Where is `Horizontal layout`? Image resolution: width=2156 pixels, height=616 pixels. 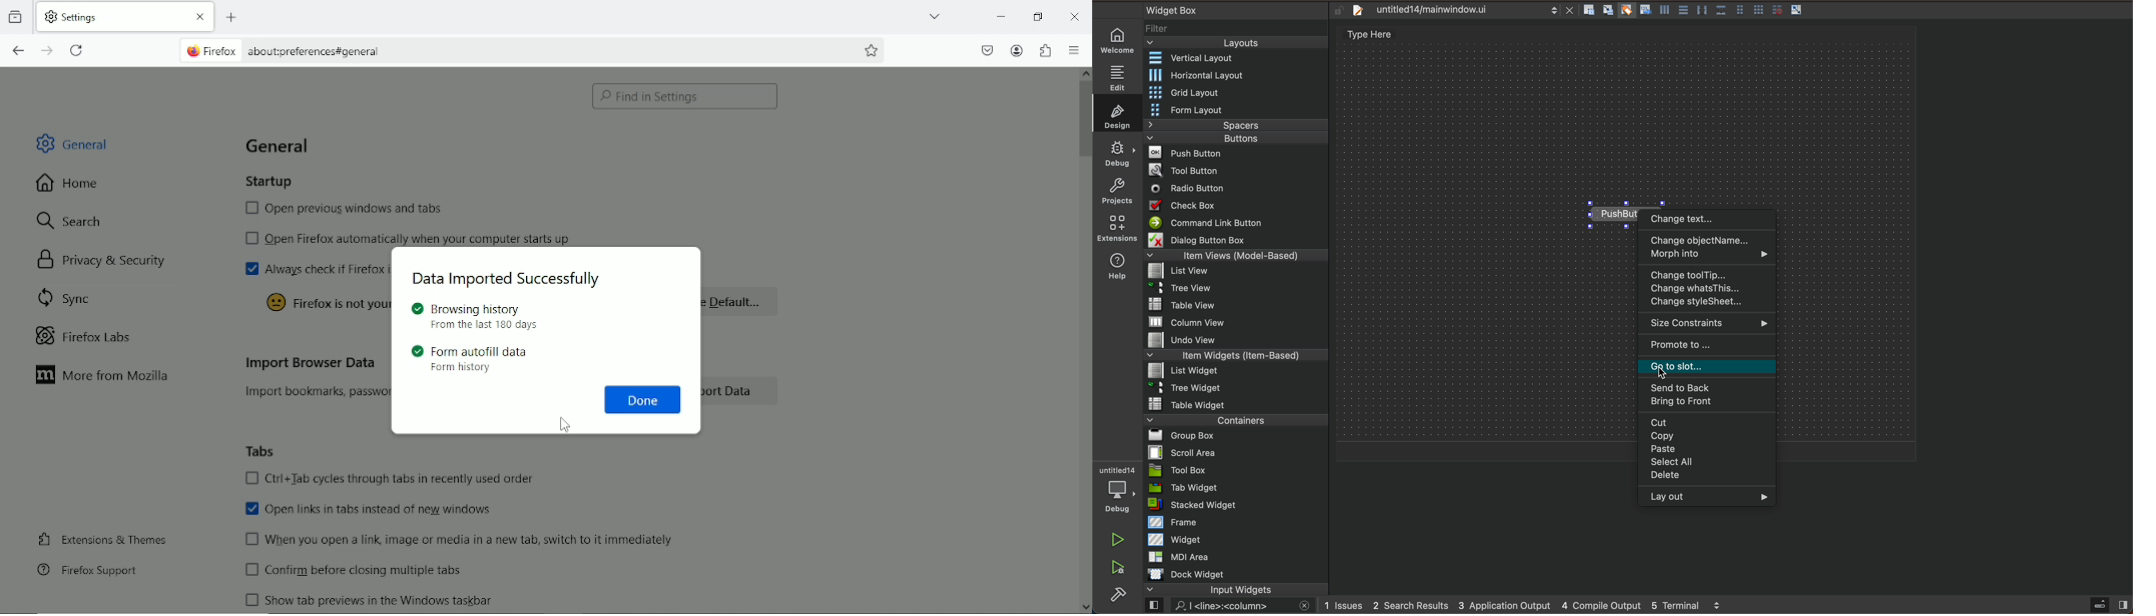
Horizontal layout is located at coordinates (1239, 76).